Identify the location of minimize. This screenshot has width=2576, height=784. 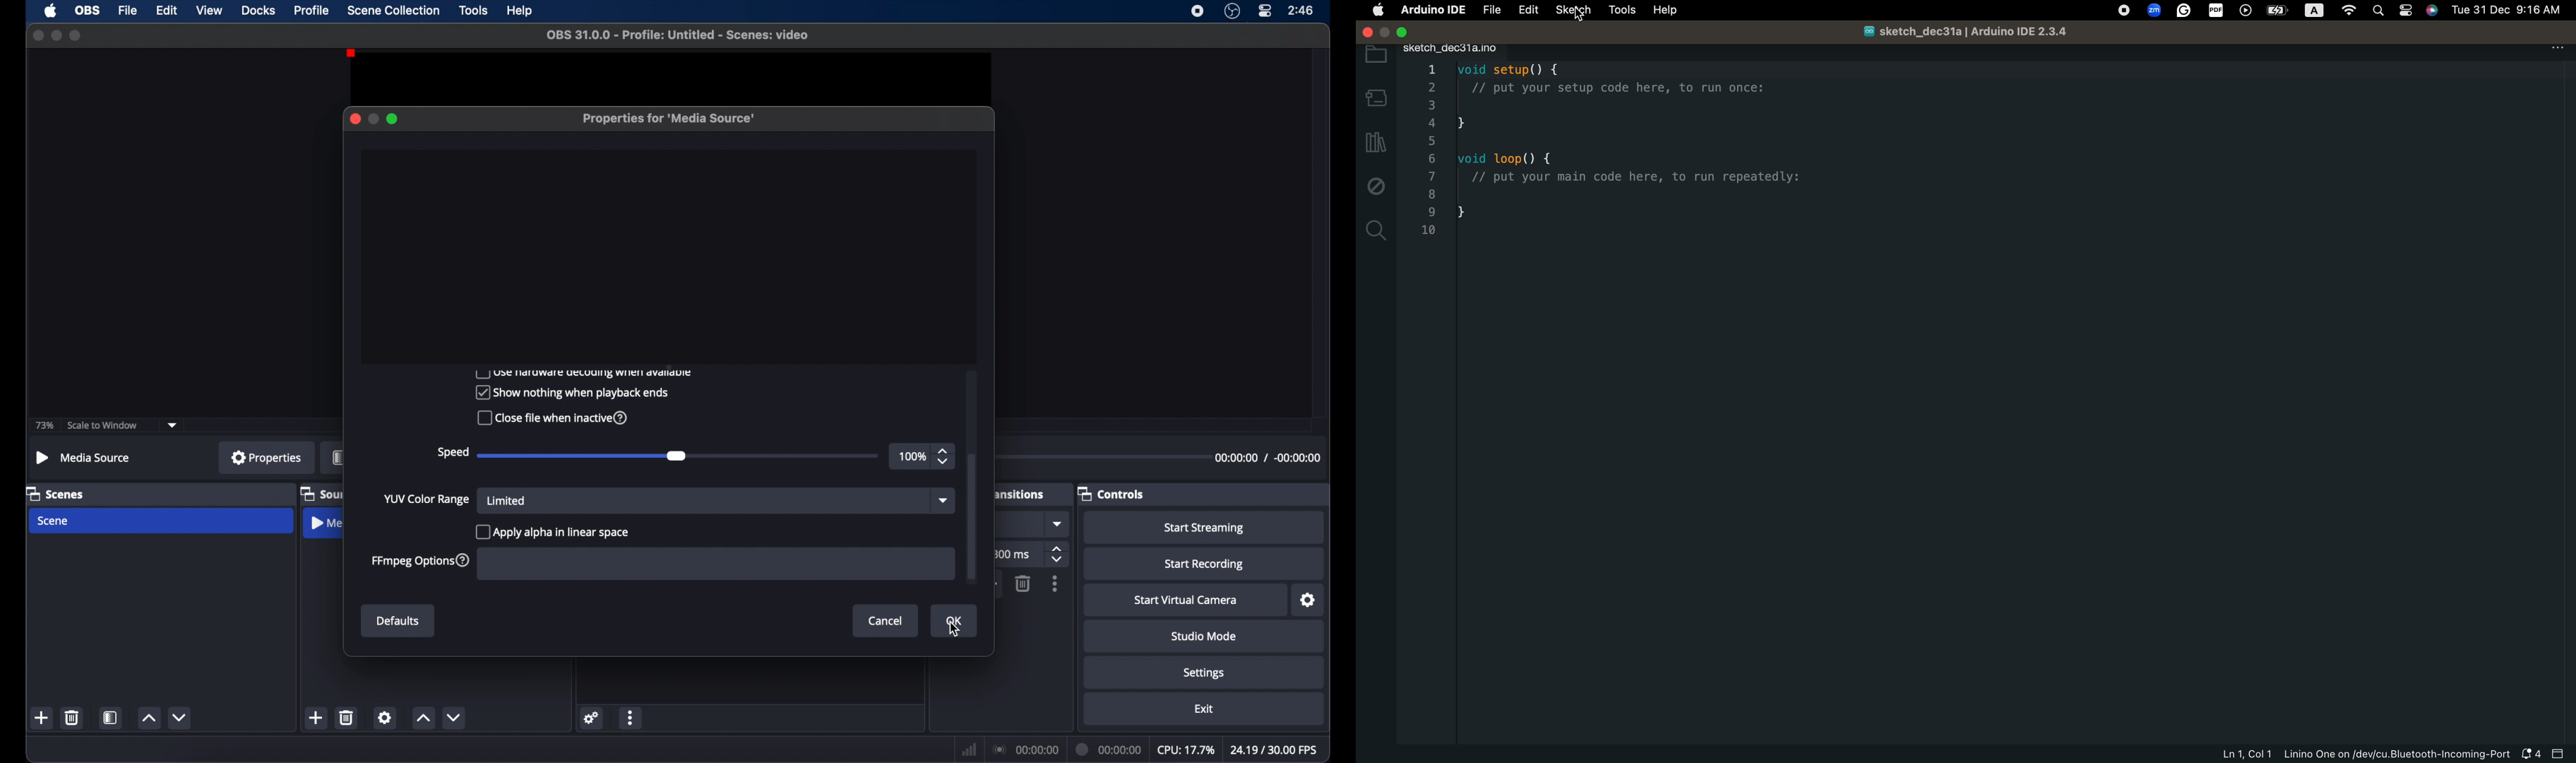
(373, 119).